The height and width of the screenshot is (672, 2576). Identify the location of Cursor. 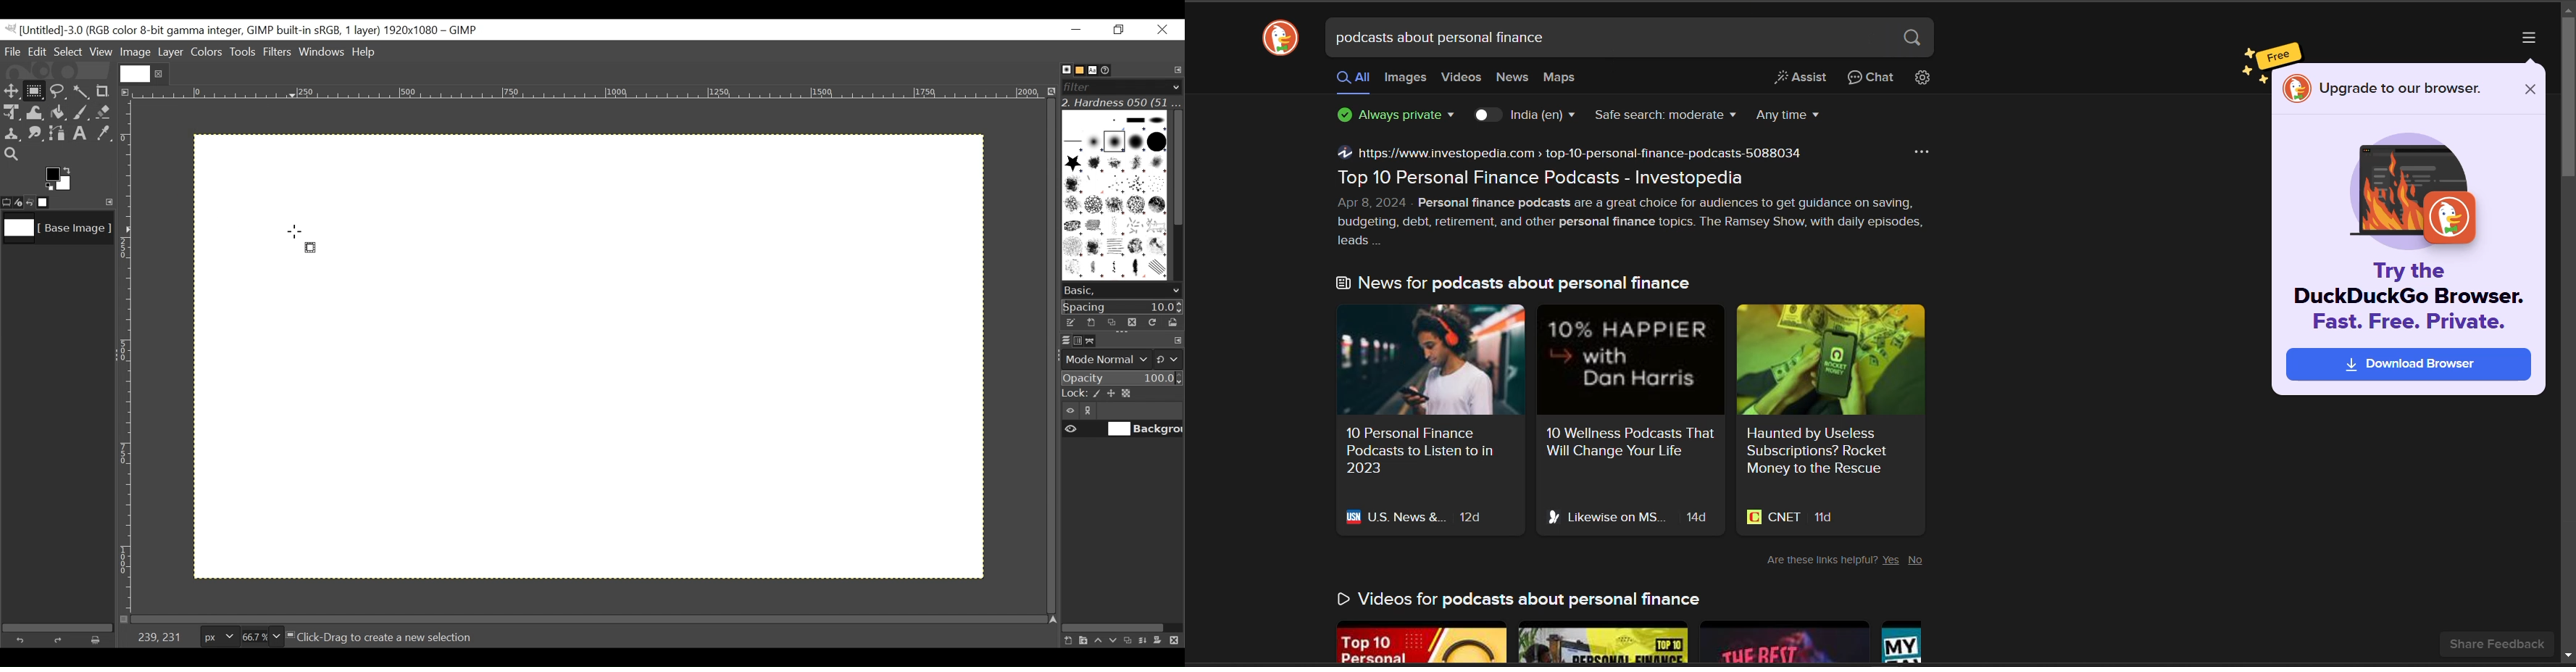
(294, 230).